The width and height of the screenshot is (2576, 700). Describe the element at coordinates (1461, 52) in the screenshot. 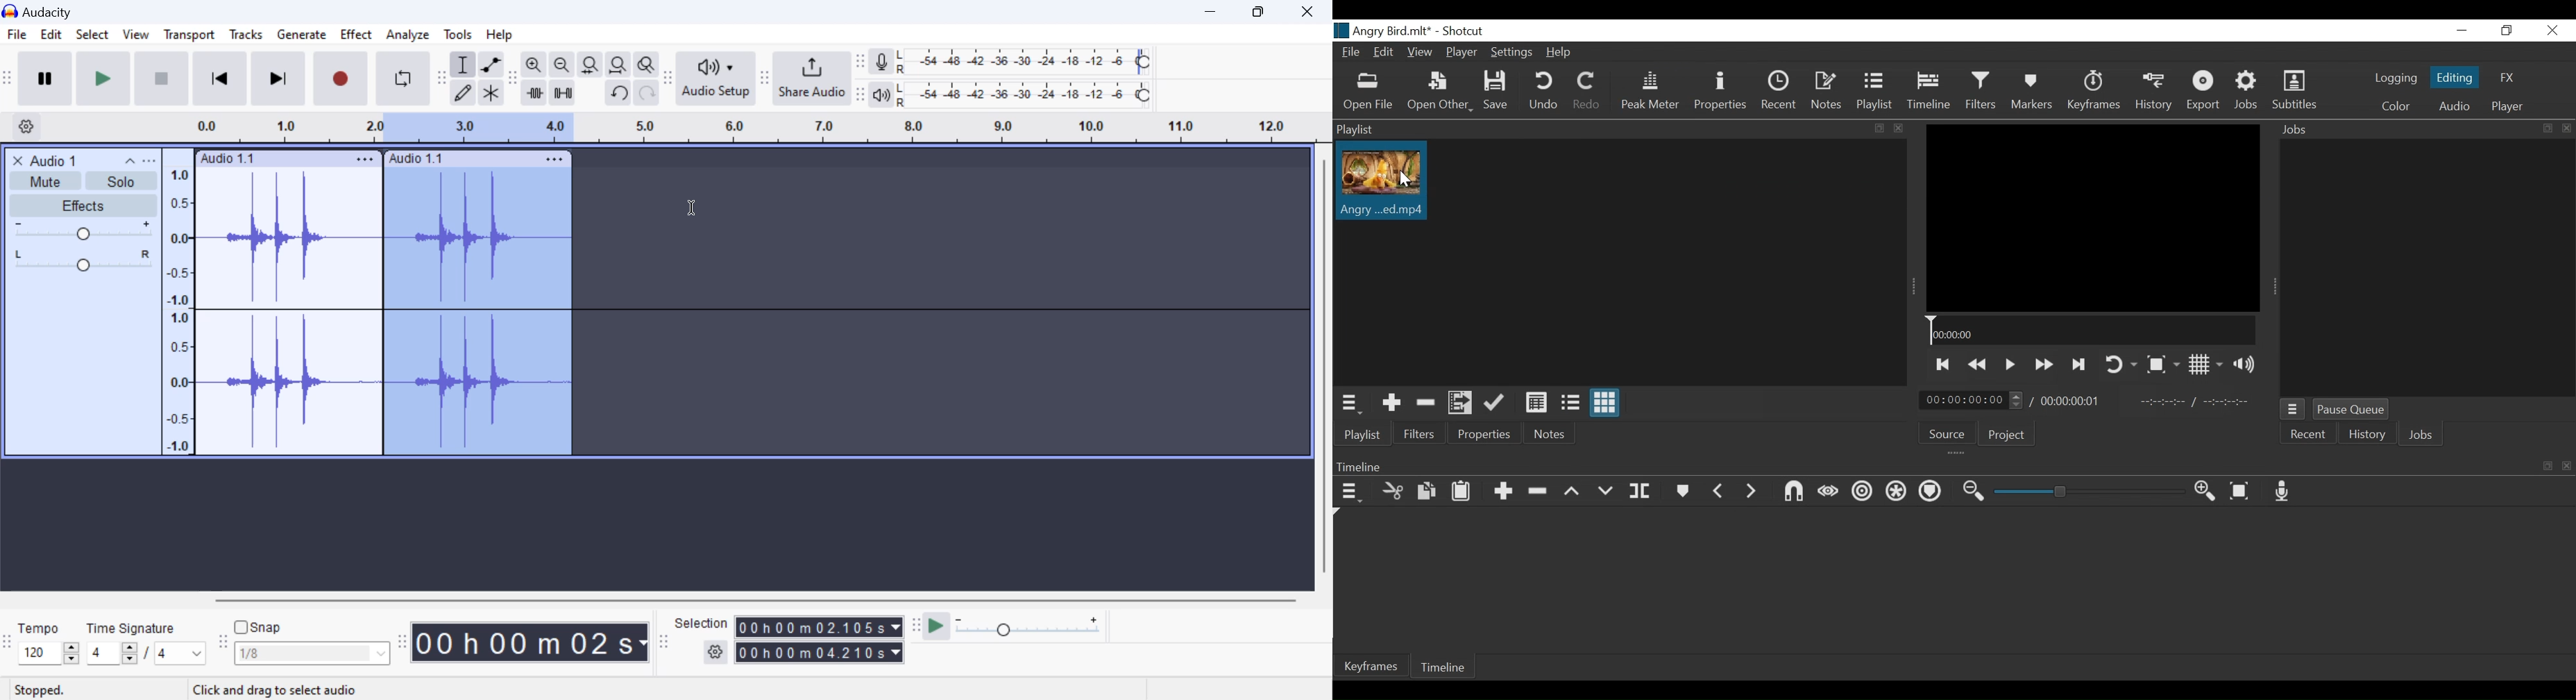

I see `Player` at that location.